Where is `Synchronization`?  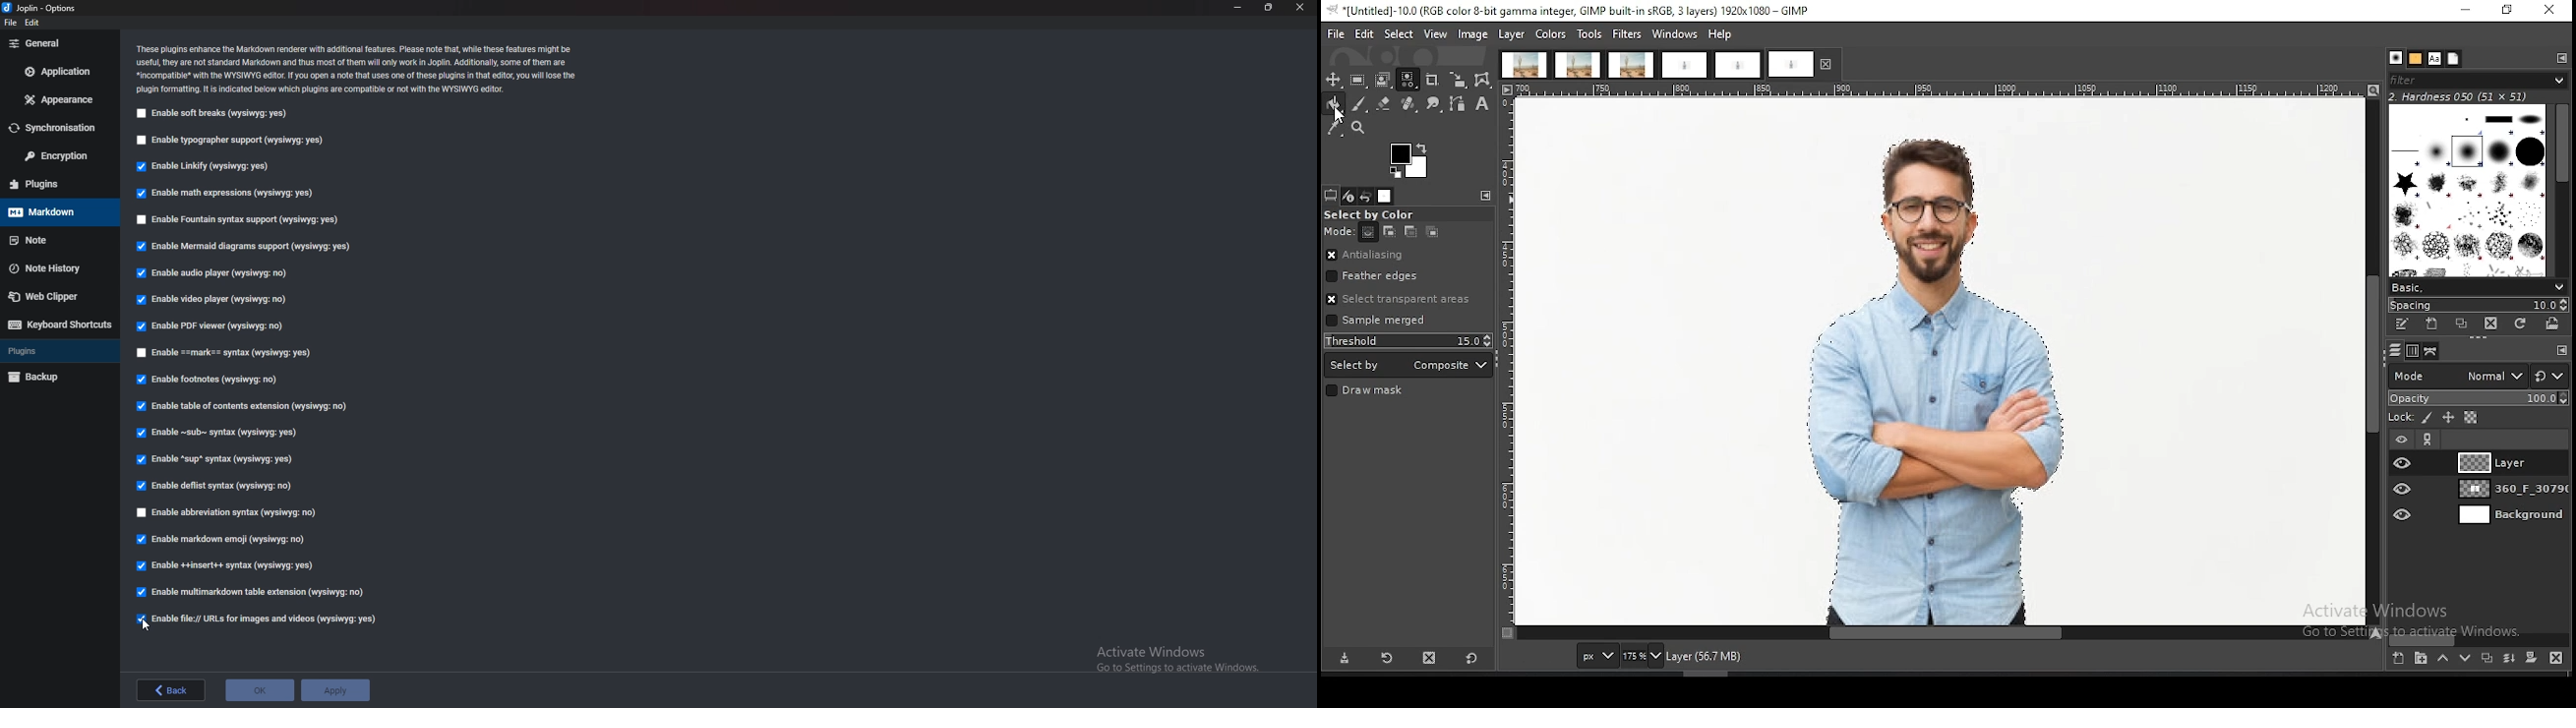 Synchronization is located at coordinates (60, 128).